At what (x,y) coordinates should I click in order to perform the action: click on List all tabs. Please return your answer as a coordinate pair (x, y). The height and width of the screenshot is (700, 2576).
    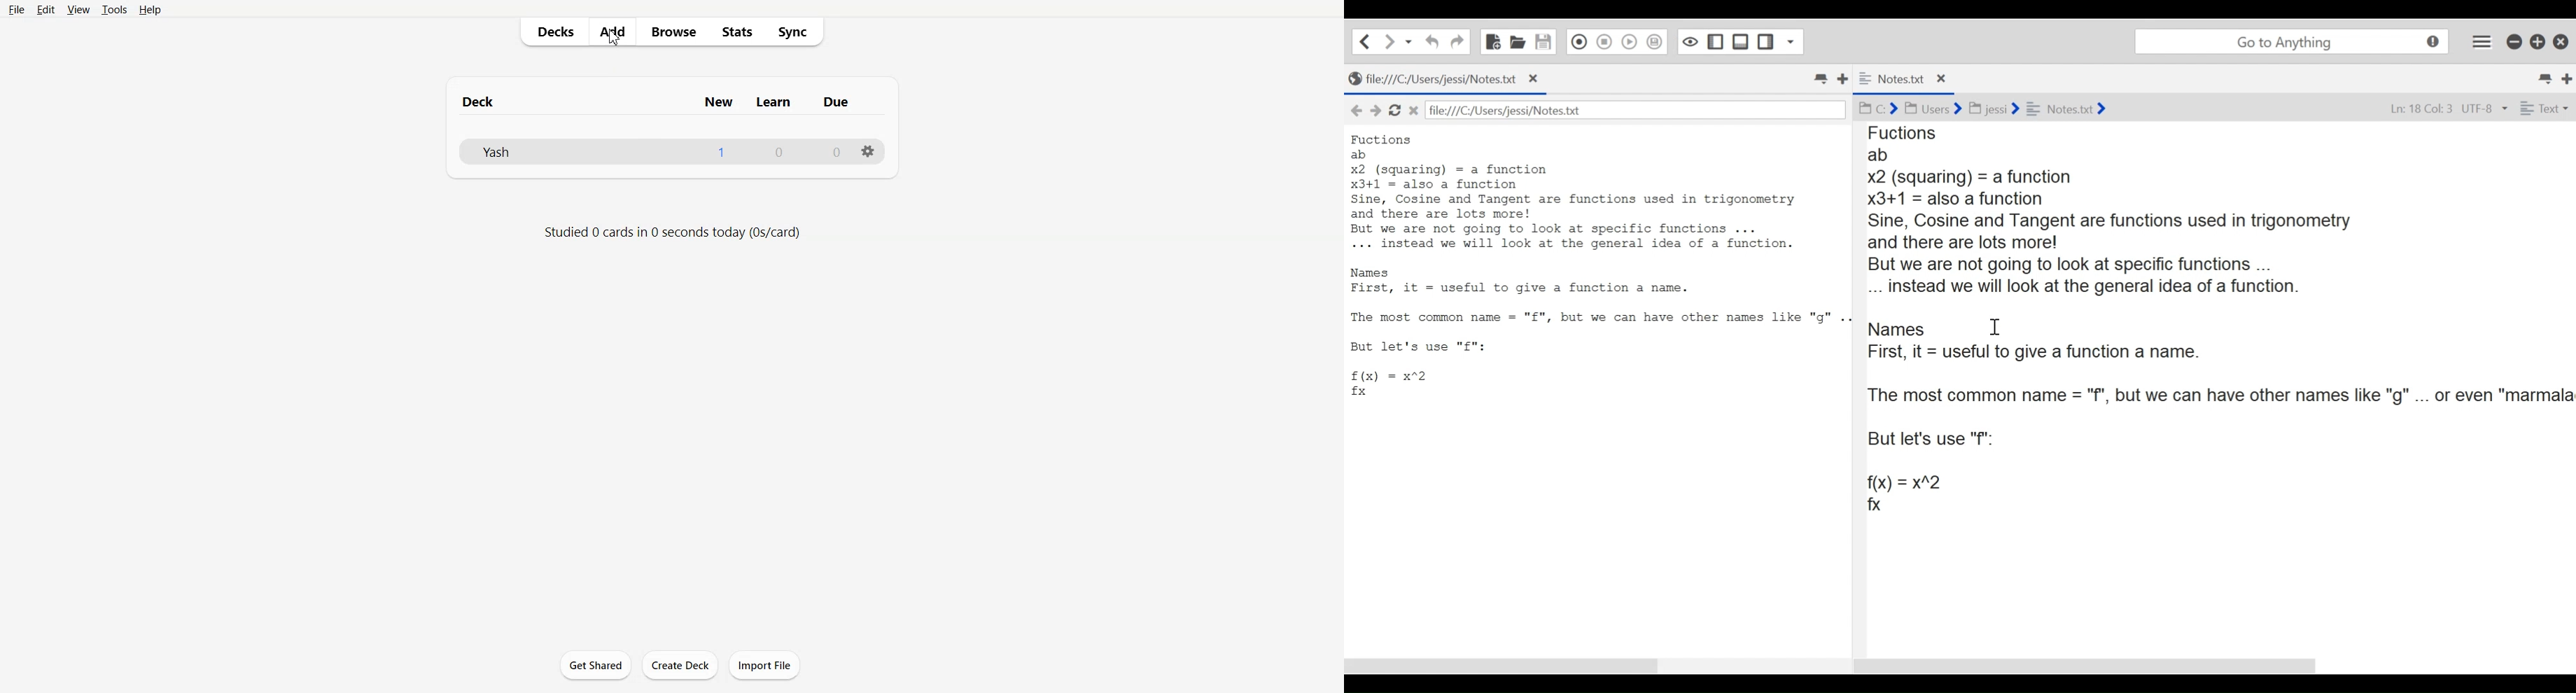
    Looking at the image, I should click on (1819, 79).